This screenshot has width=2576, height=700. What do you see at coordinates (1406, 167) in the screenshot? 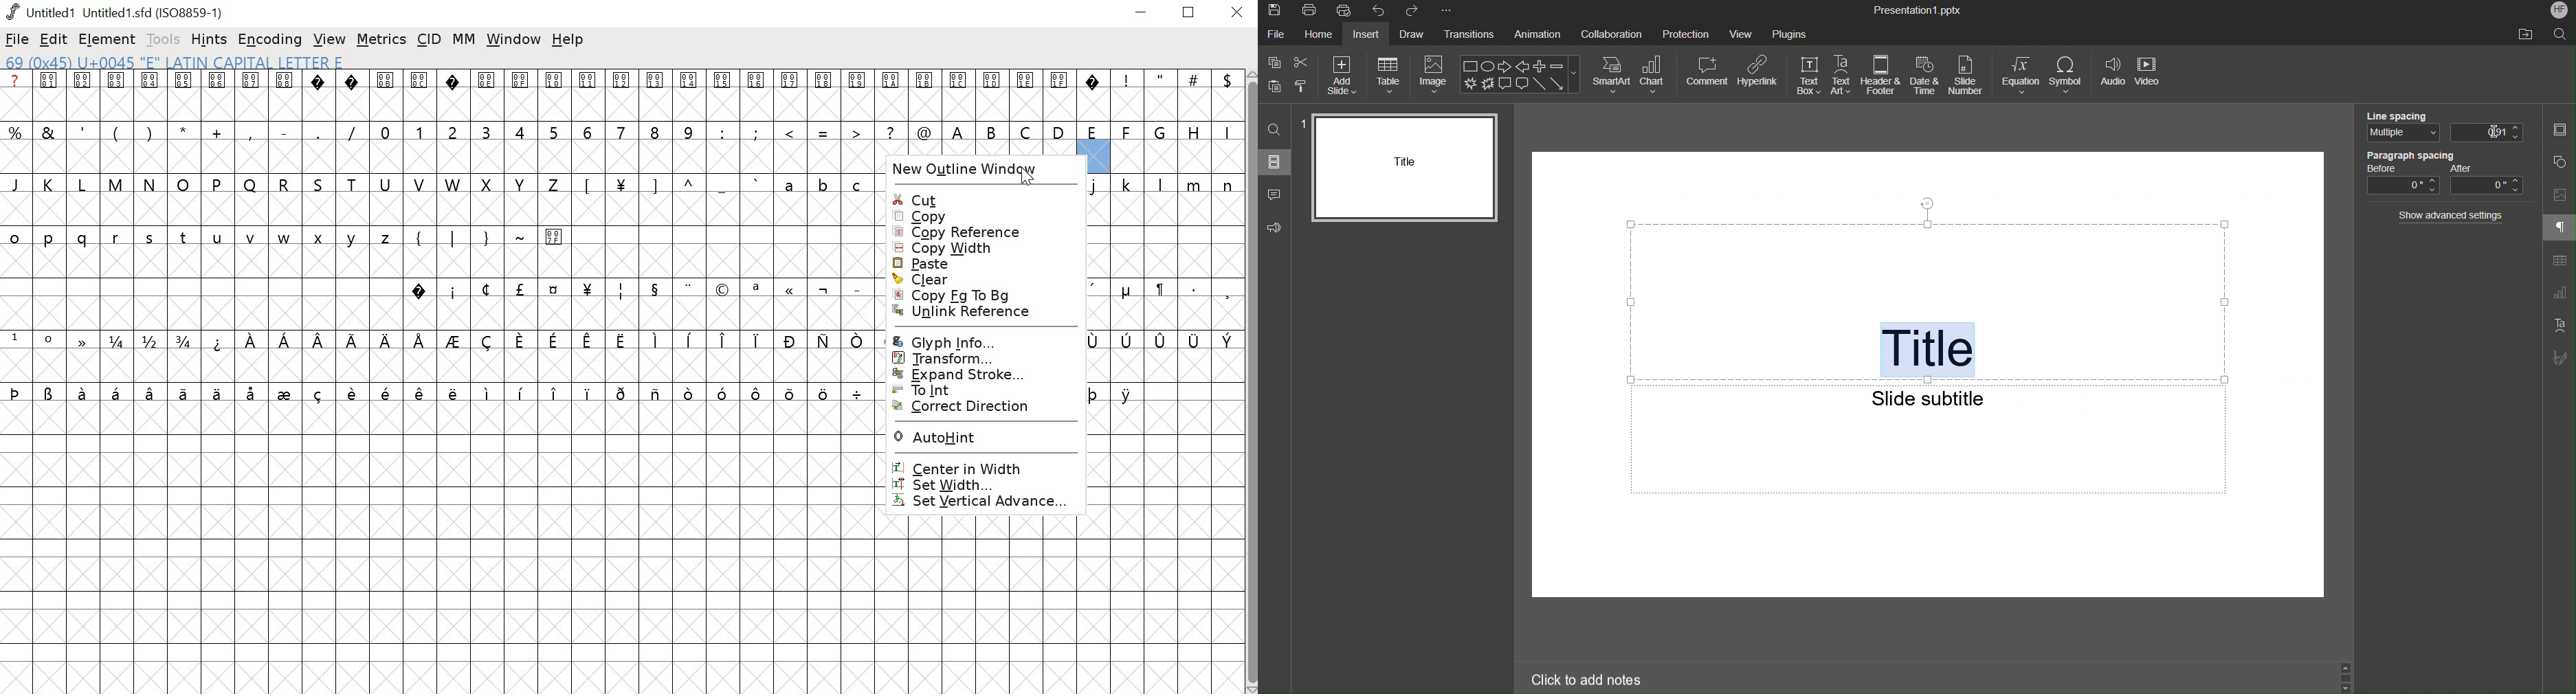
I see `Slide 1` at bounding box center [1406, 167].